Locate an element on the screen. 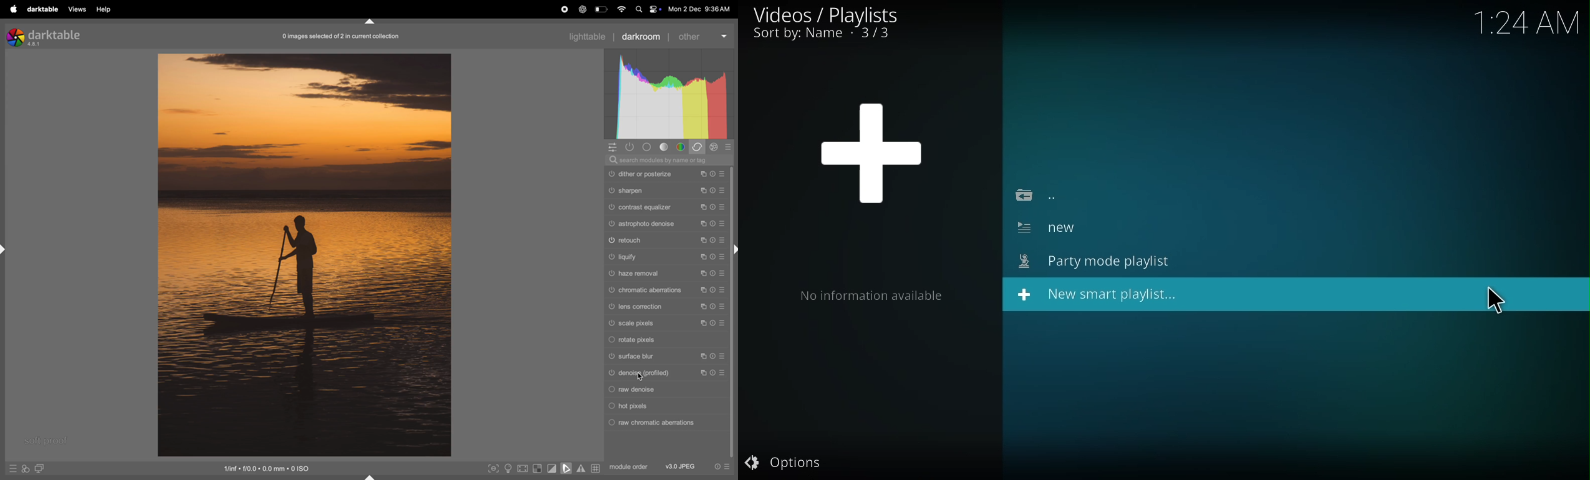 This screenshot has width=1596, height=504. toggle high quality processing is located at coordinates (523, 468).